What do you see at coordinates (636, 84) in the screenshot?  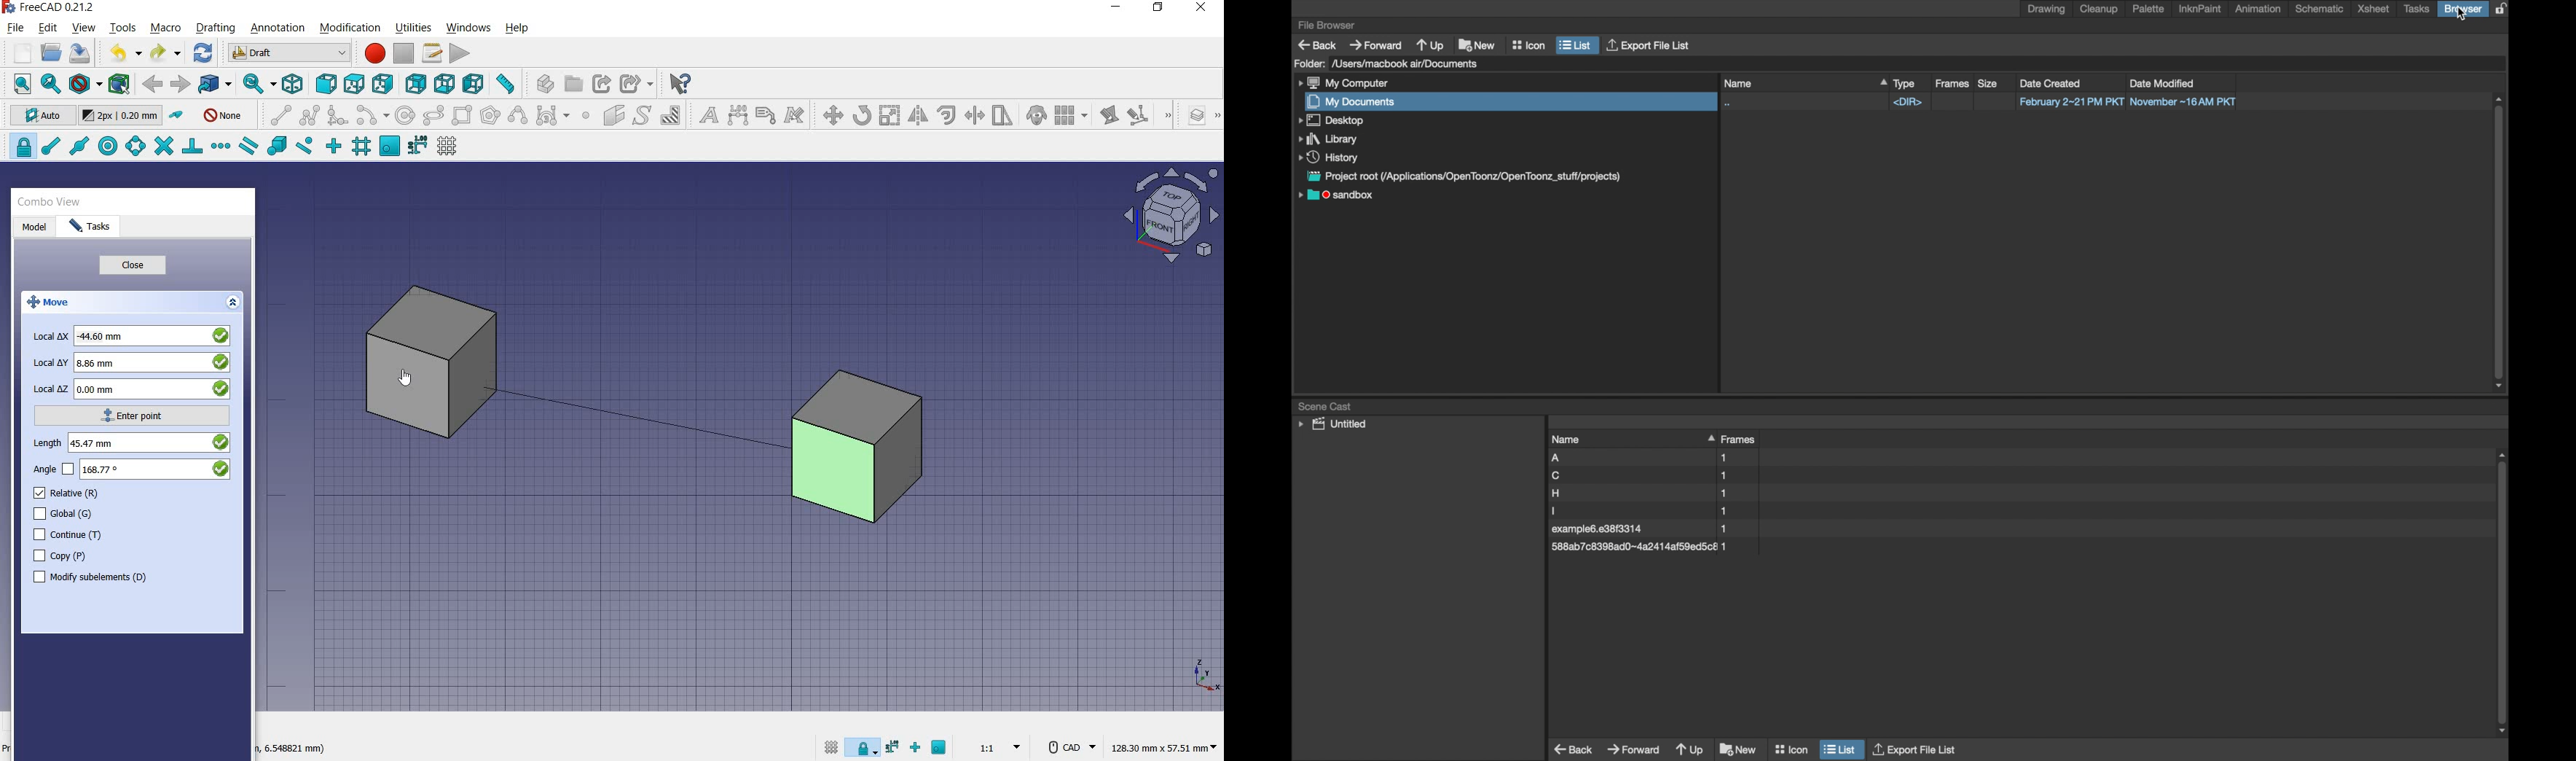 I see `make sub link` at bounding box center [636, 84].